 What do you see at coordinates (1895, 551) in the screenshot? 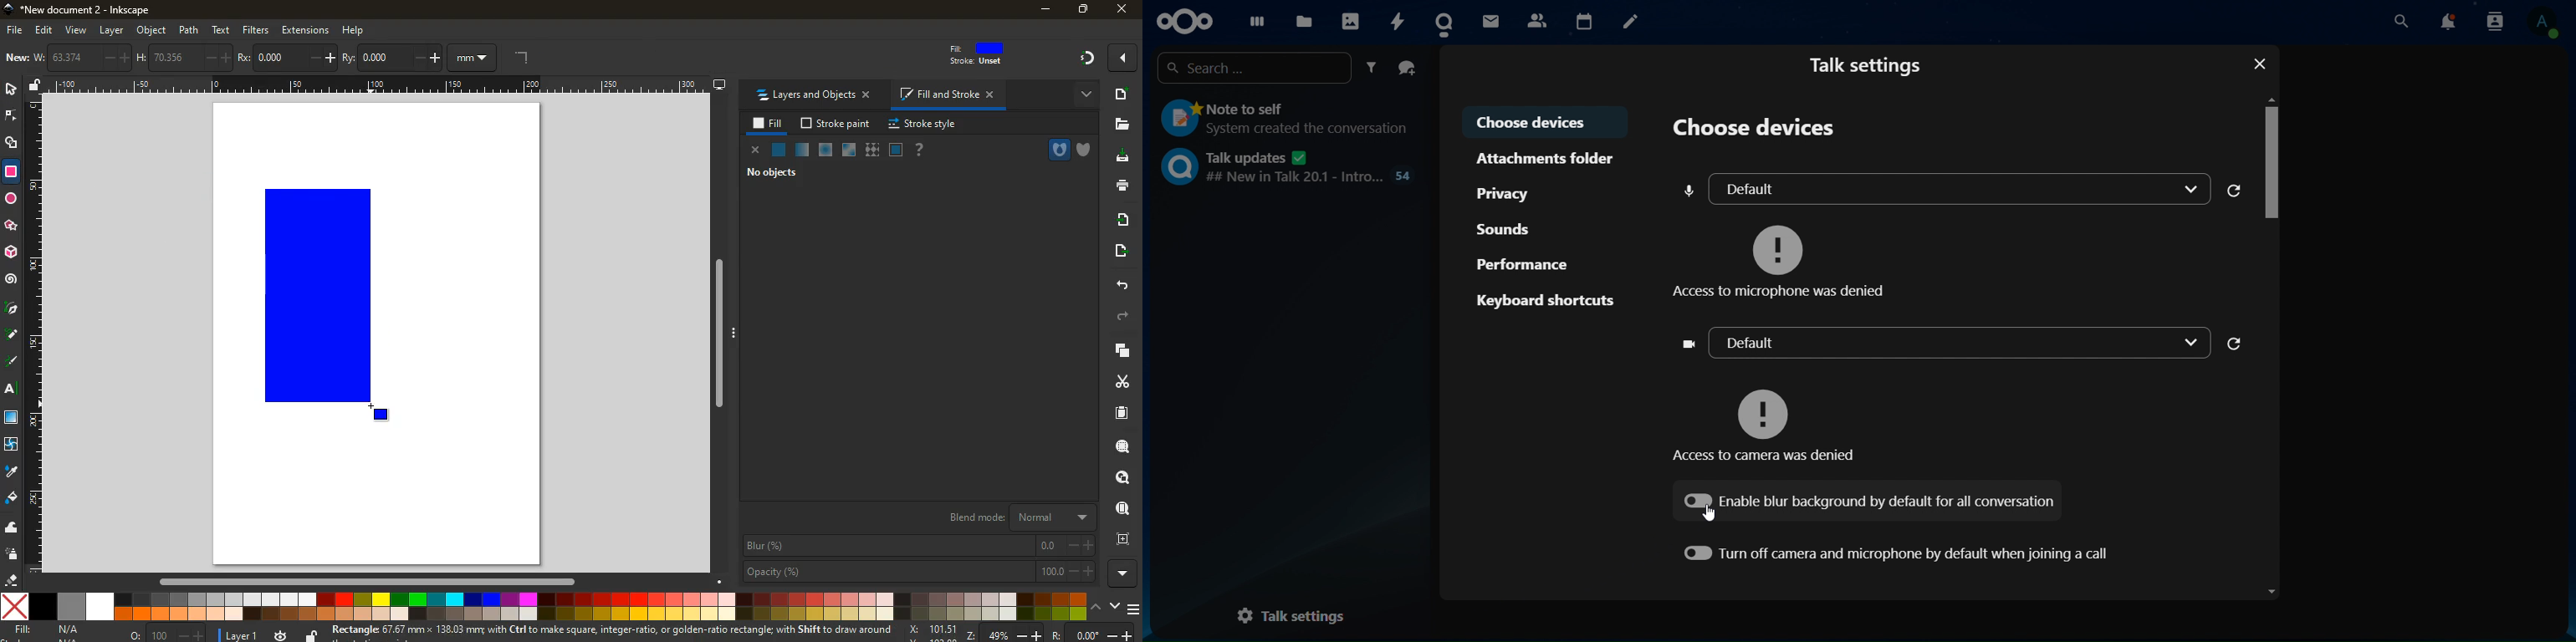
I see `turn off camera and microphone by default when joining a call` at bounding box center [1895, 551].